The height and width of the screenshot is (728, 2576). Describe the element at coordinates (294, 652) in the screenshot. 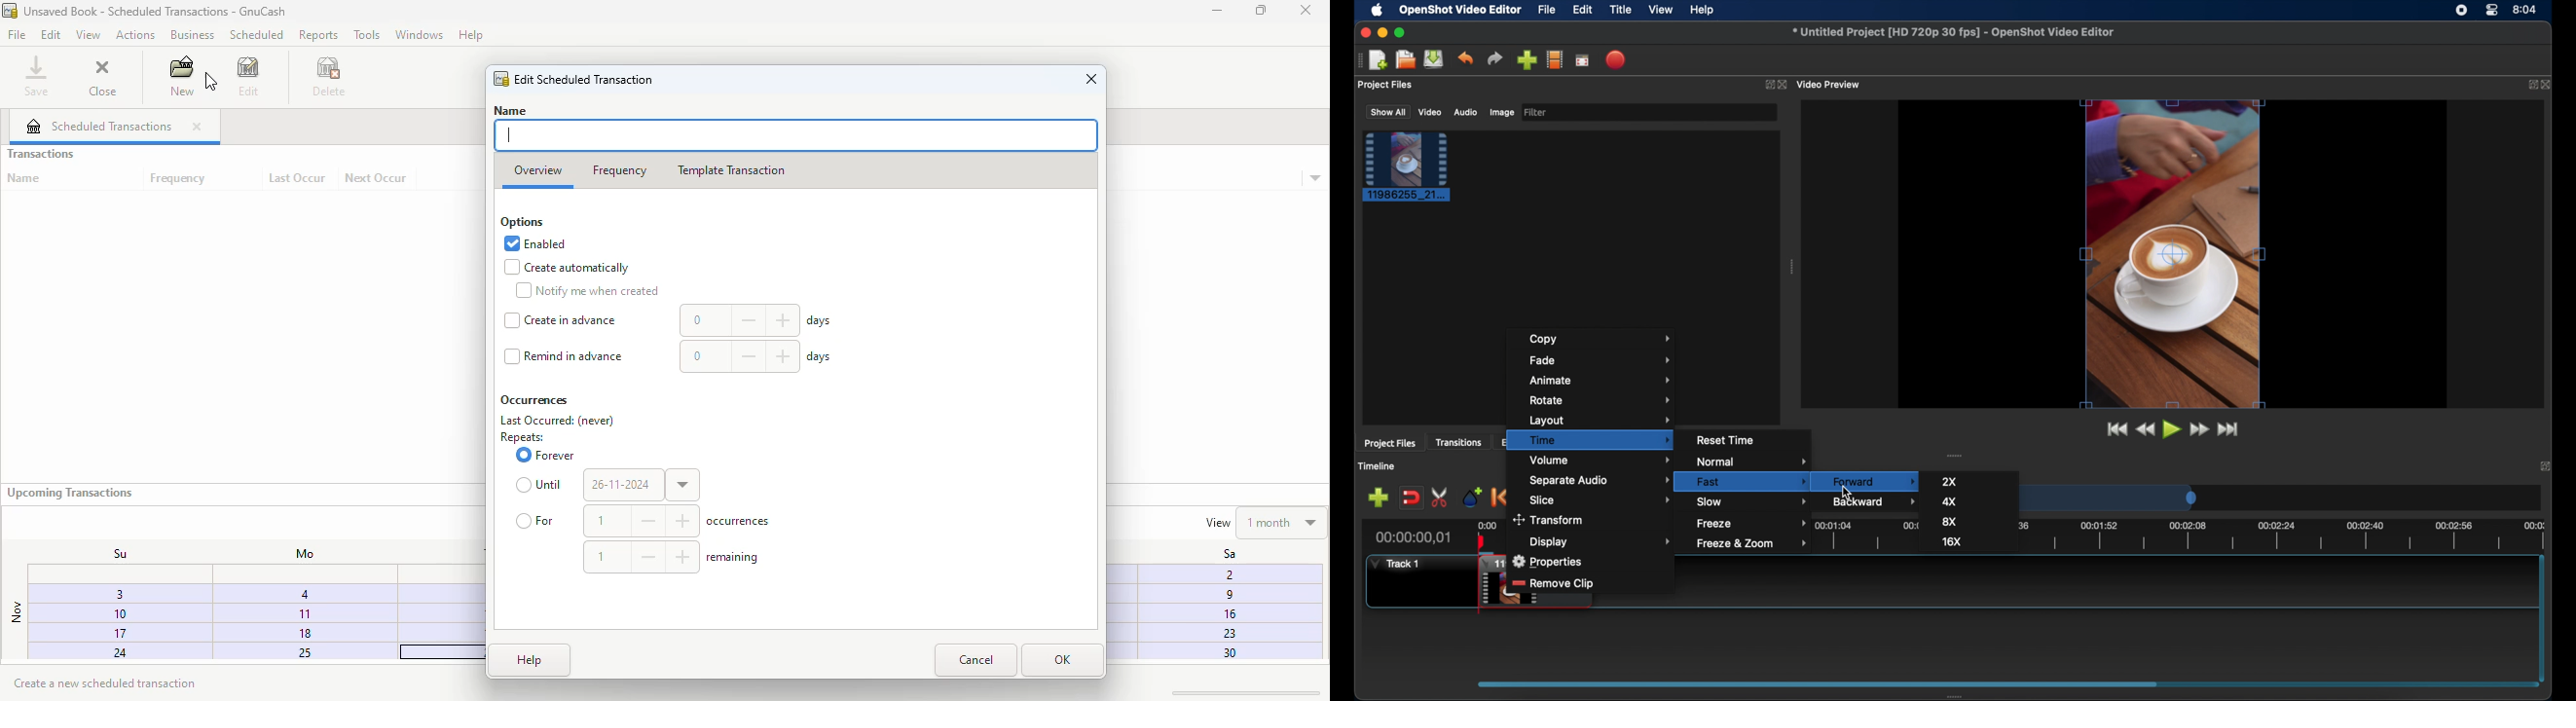

I see `25` at that location.